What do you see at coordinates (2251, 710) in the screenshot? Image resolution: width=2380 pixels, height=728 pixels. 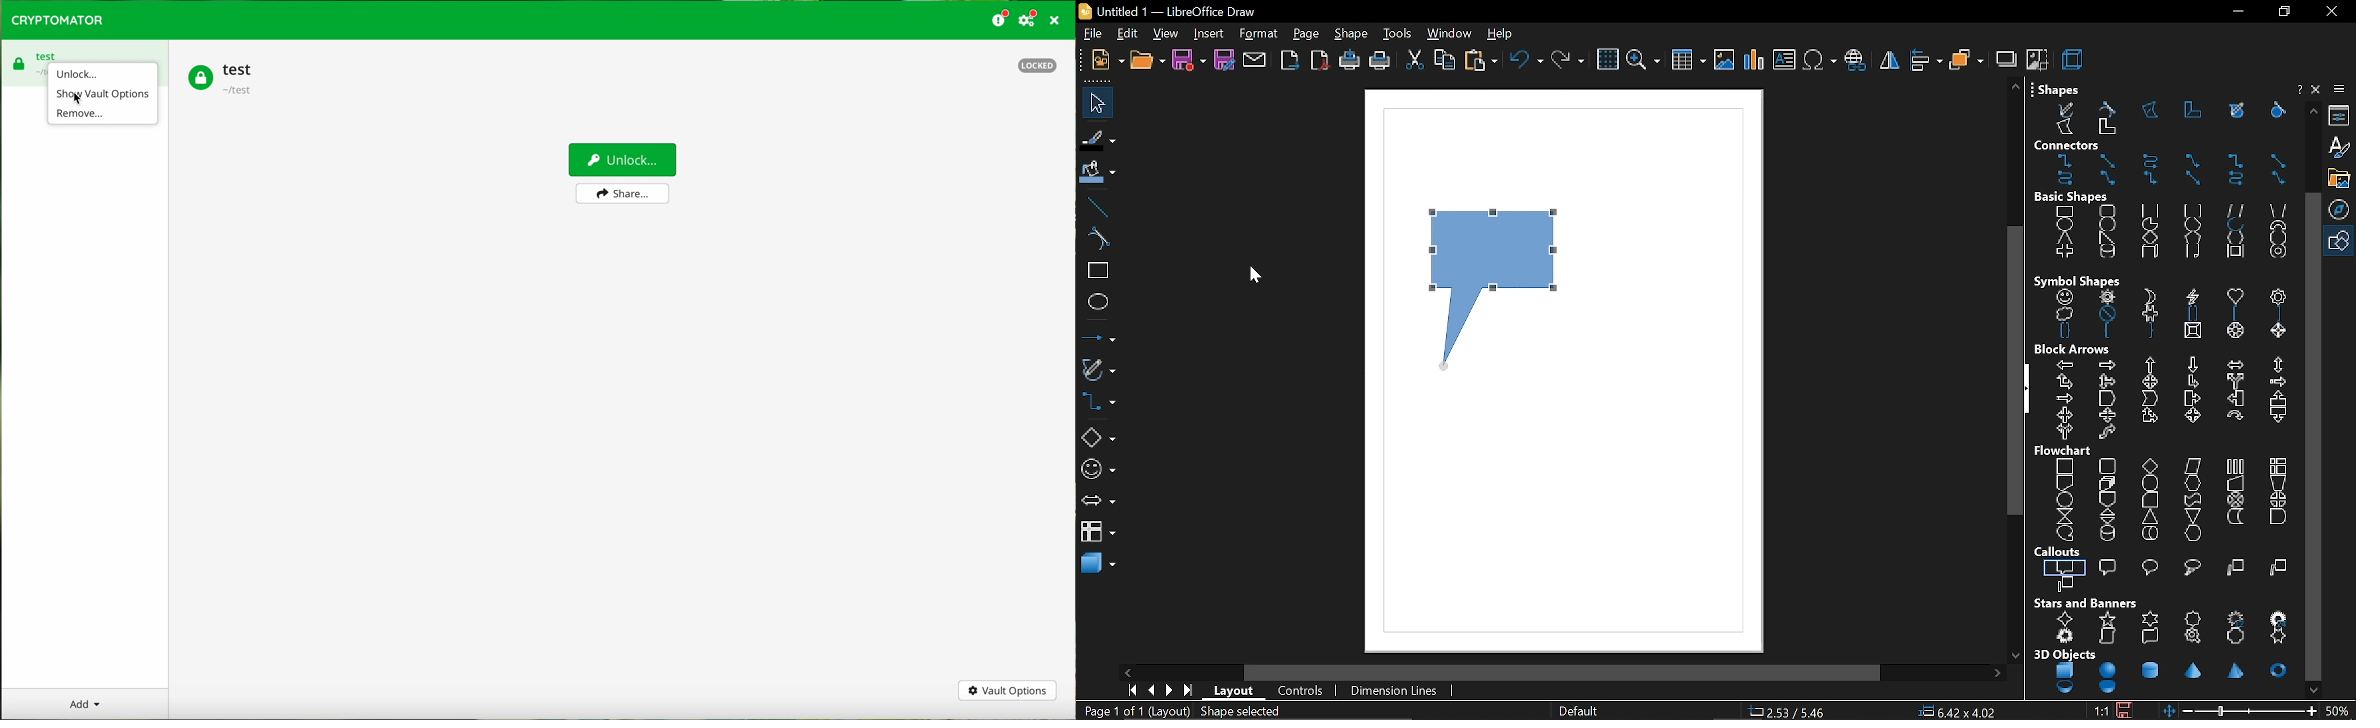 I see `change zoom` at bounding box center [2251, 710].